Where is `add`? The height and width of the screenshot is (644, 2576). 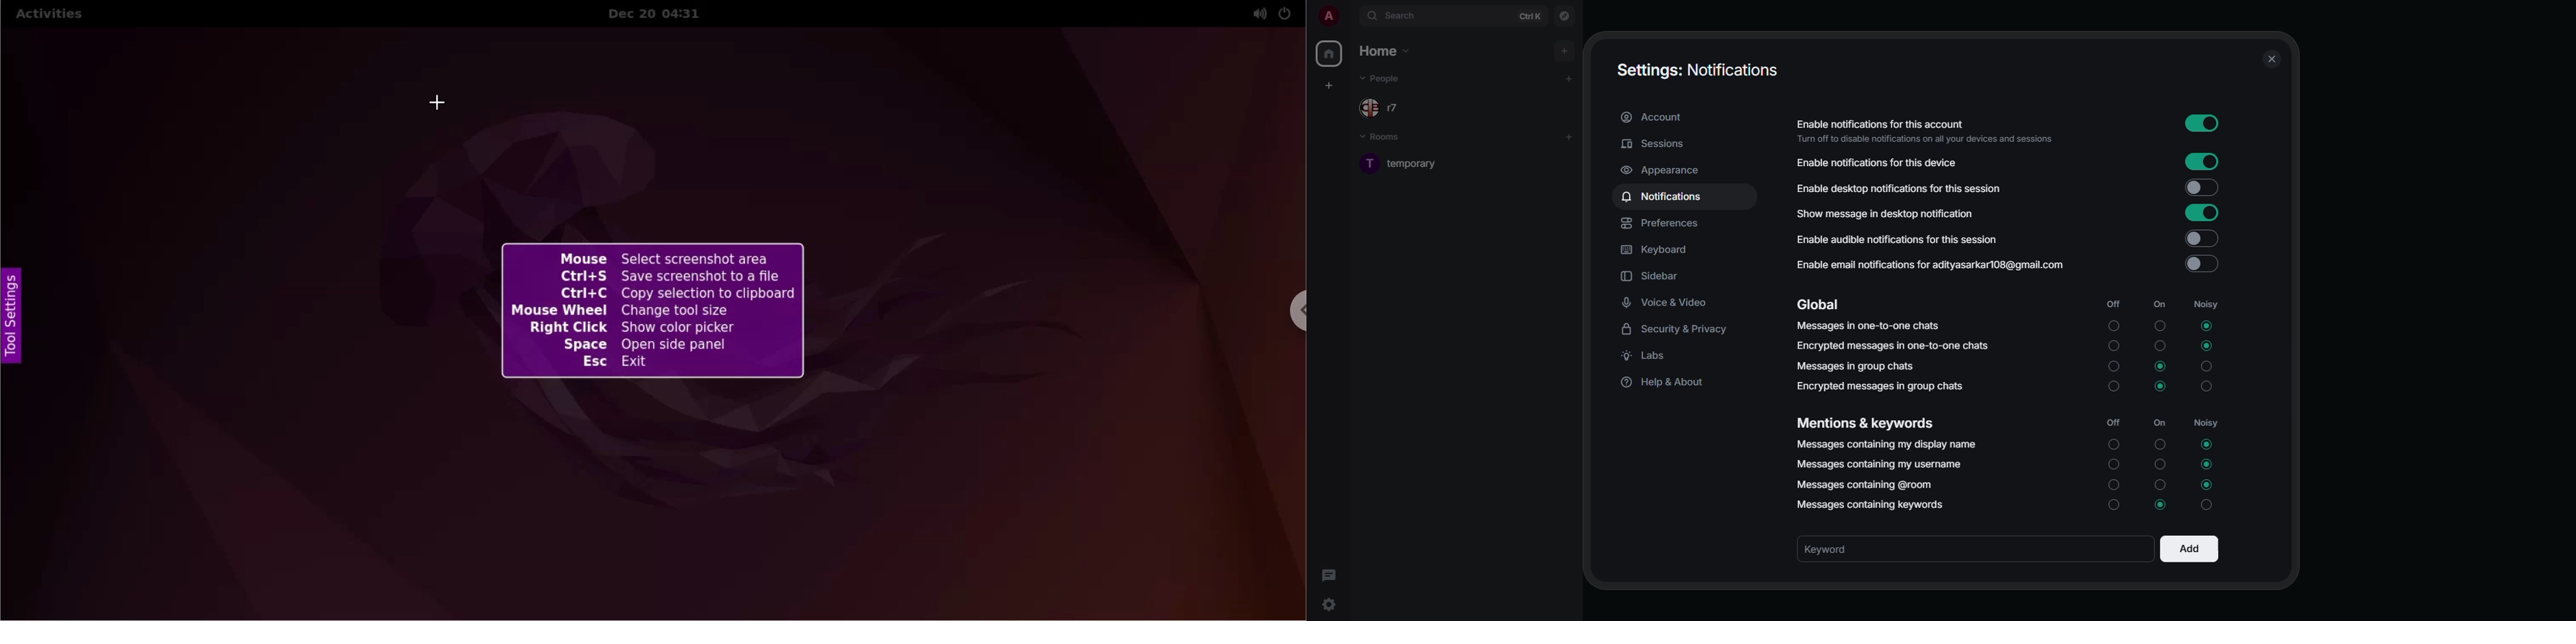
add is located at coordinates (2190, 548).